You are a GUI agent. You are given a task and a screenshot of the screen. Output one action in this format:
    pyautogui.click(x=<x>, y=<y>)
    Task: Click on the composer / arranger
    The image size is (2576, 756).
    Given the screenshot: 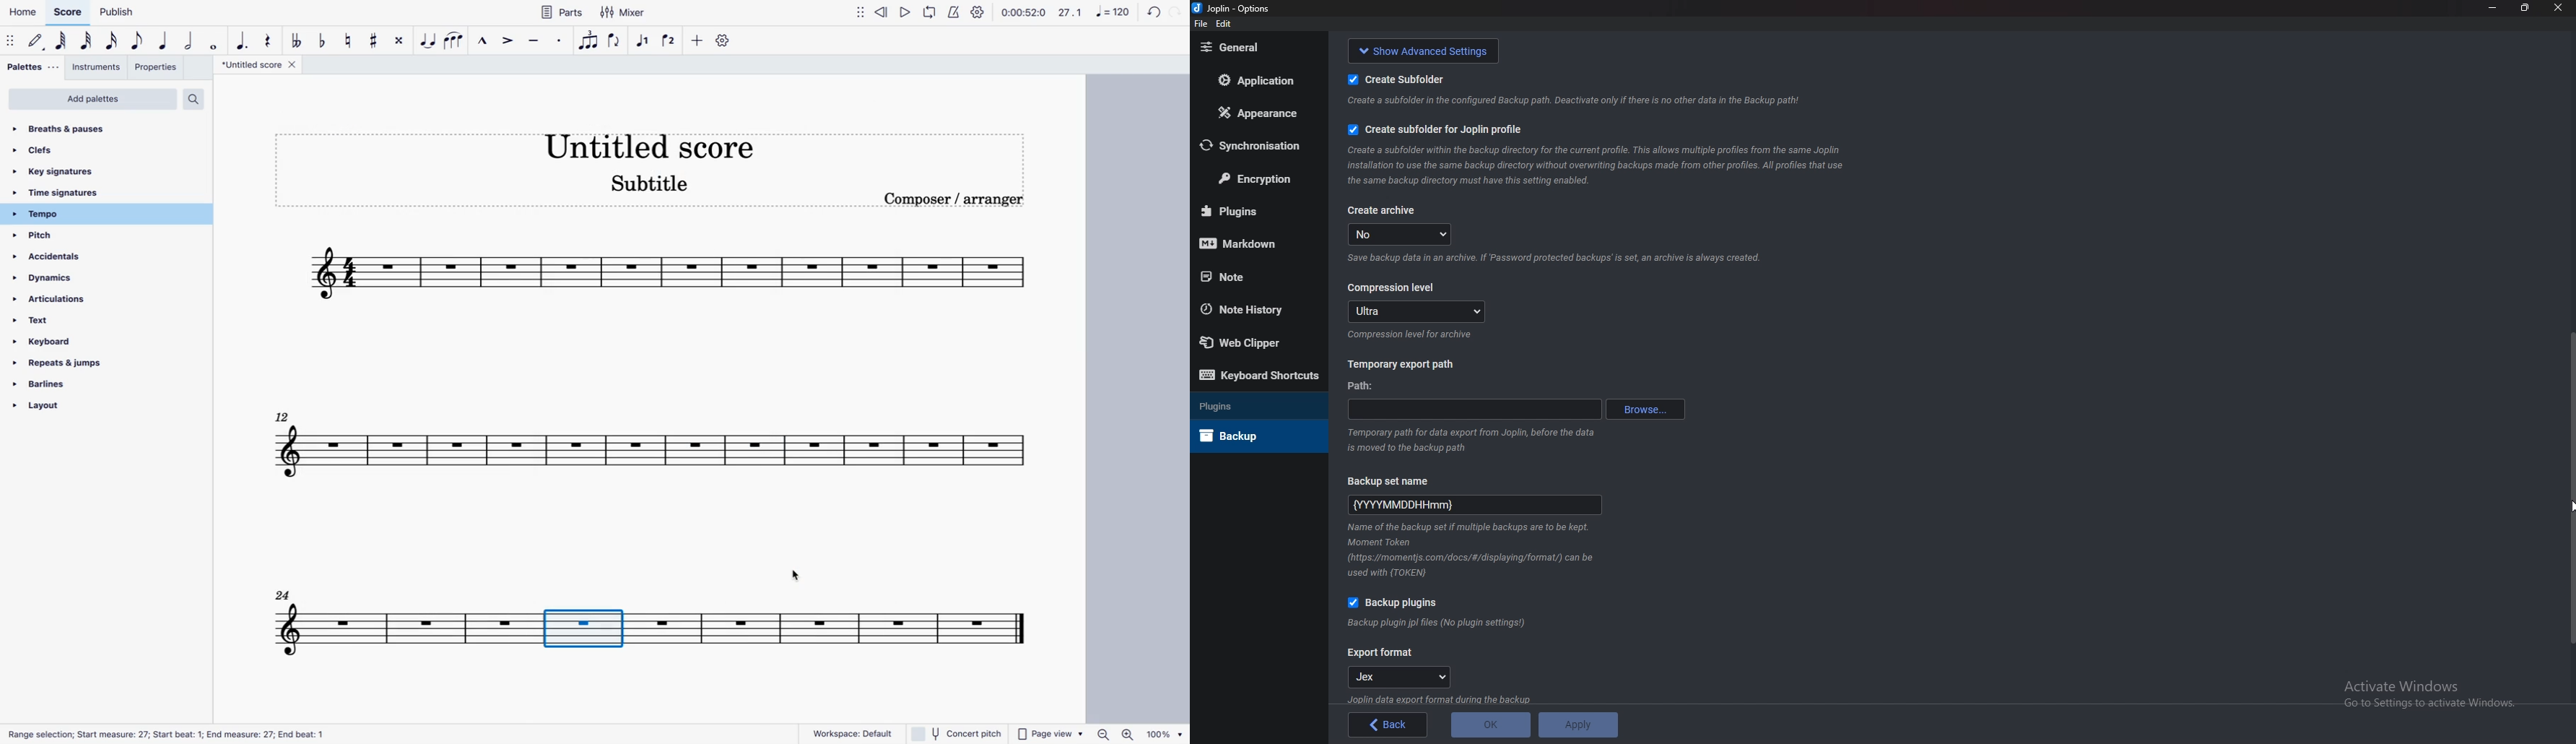 What is the action you would take?
    pyautogui.click(x=958, y=197)
    